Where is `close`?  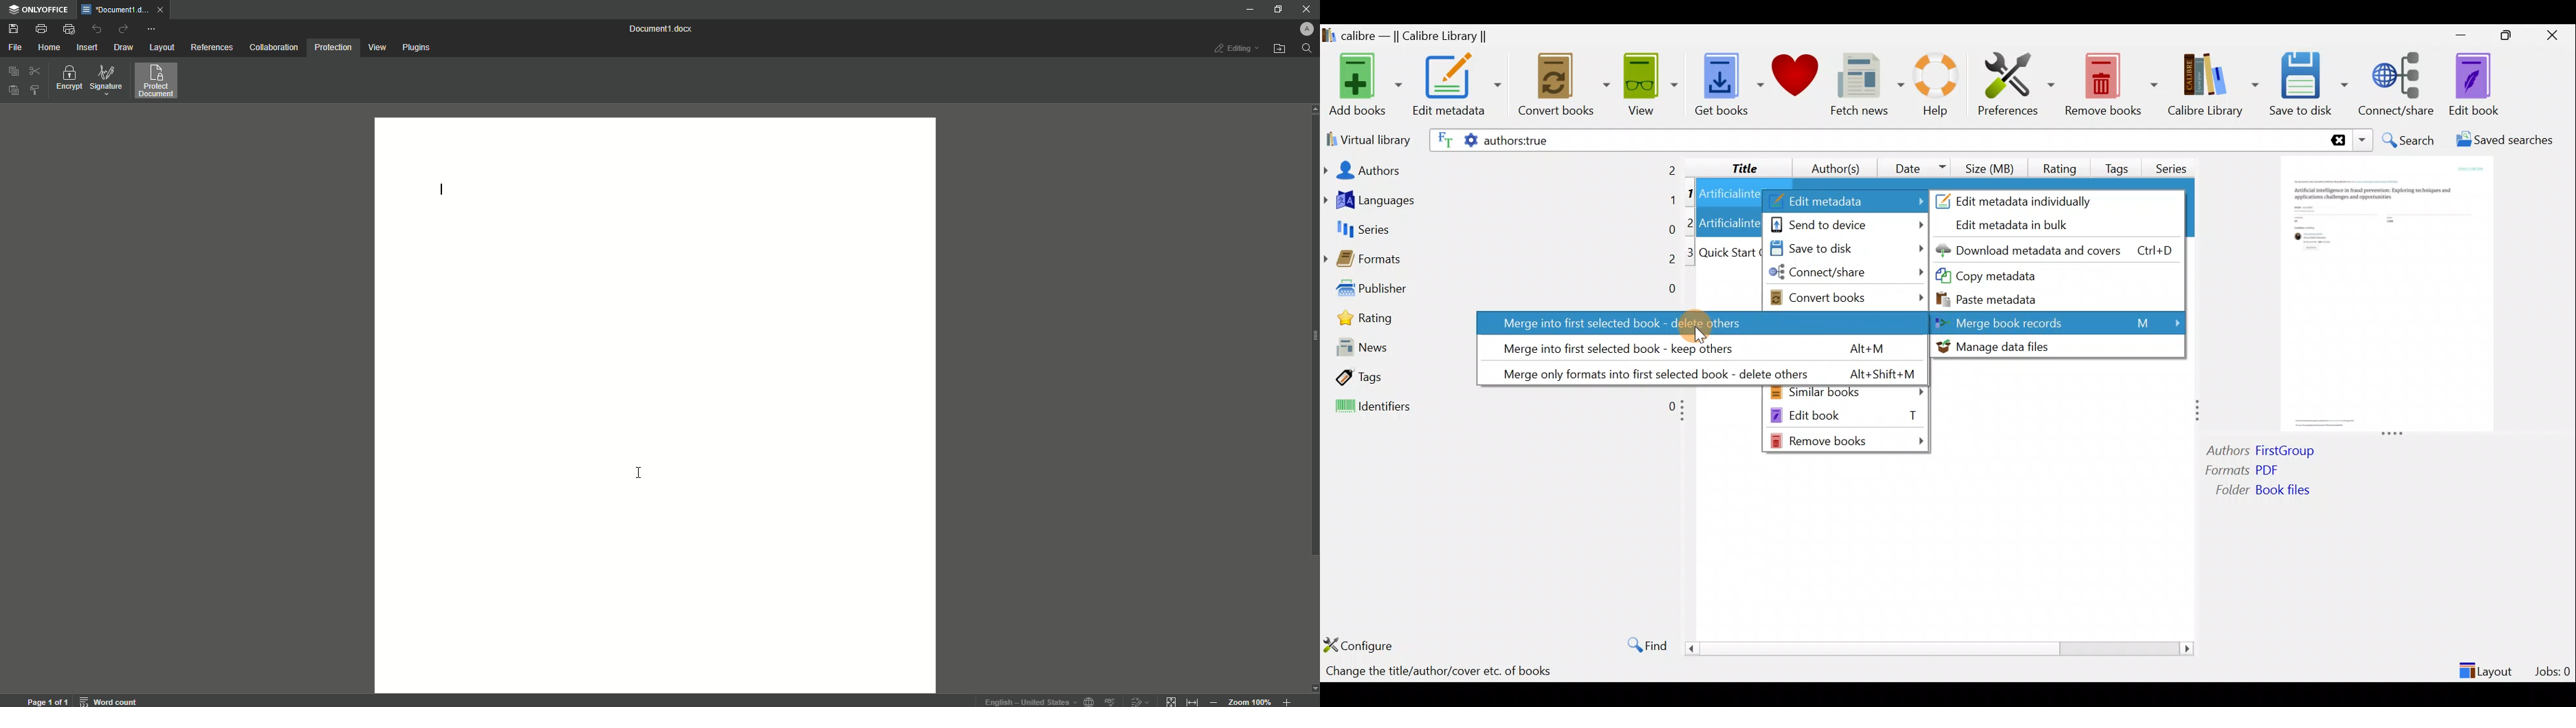
close is located at coordinates (164, 12).